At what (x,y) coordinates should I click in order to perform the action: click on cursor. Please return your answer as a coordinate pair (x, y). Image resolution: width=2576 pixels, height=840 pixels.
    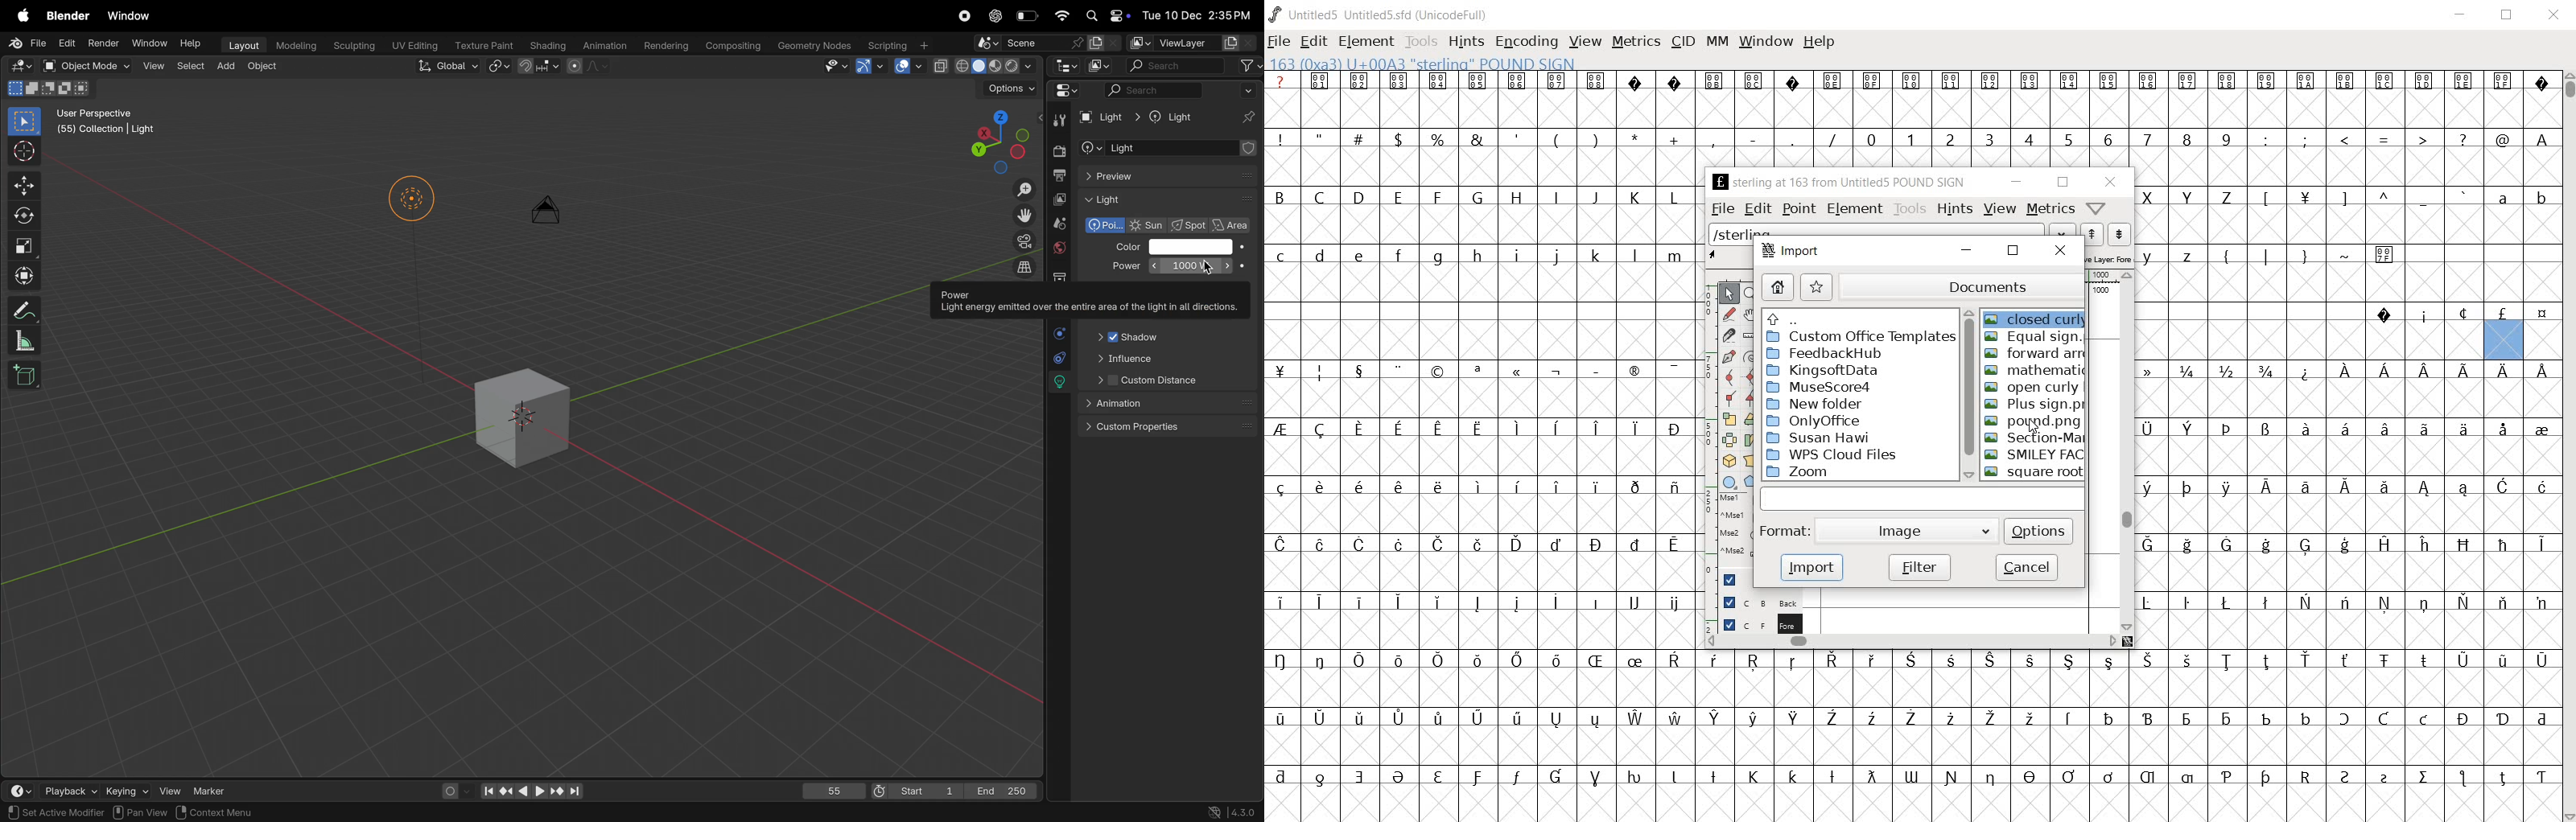
    Looking at the image, I should click on (2033, 427).